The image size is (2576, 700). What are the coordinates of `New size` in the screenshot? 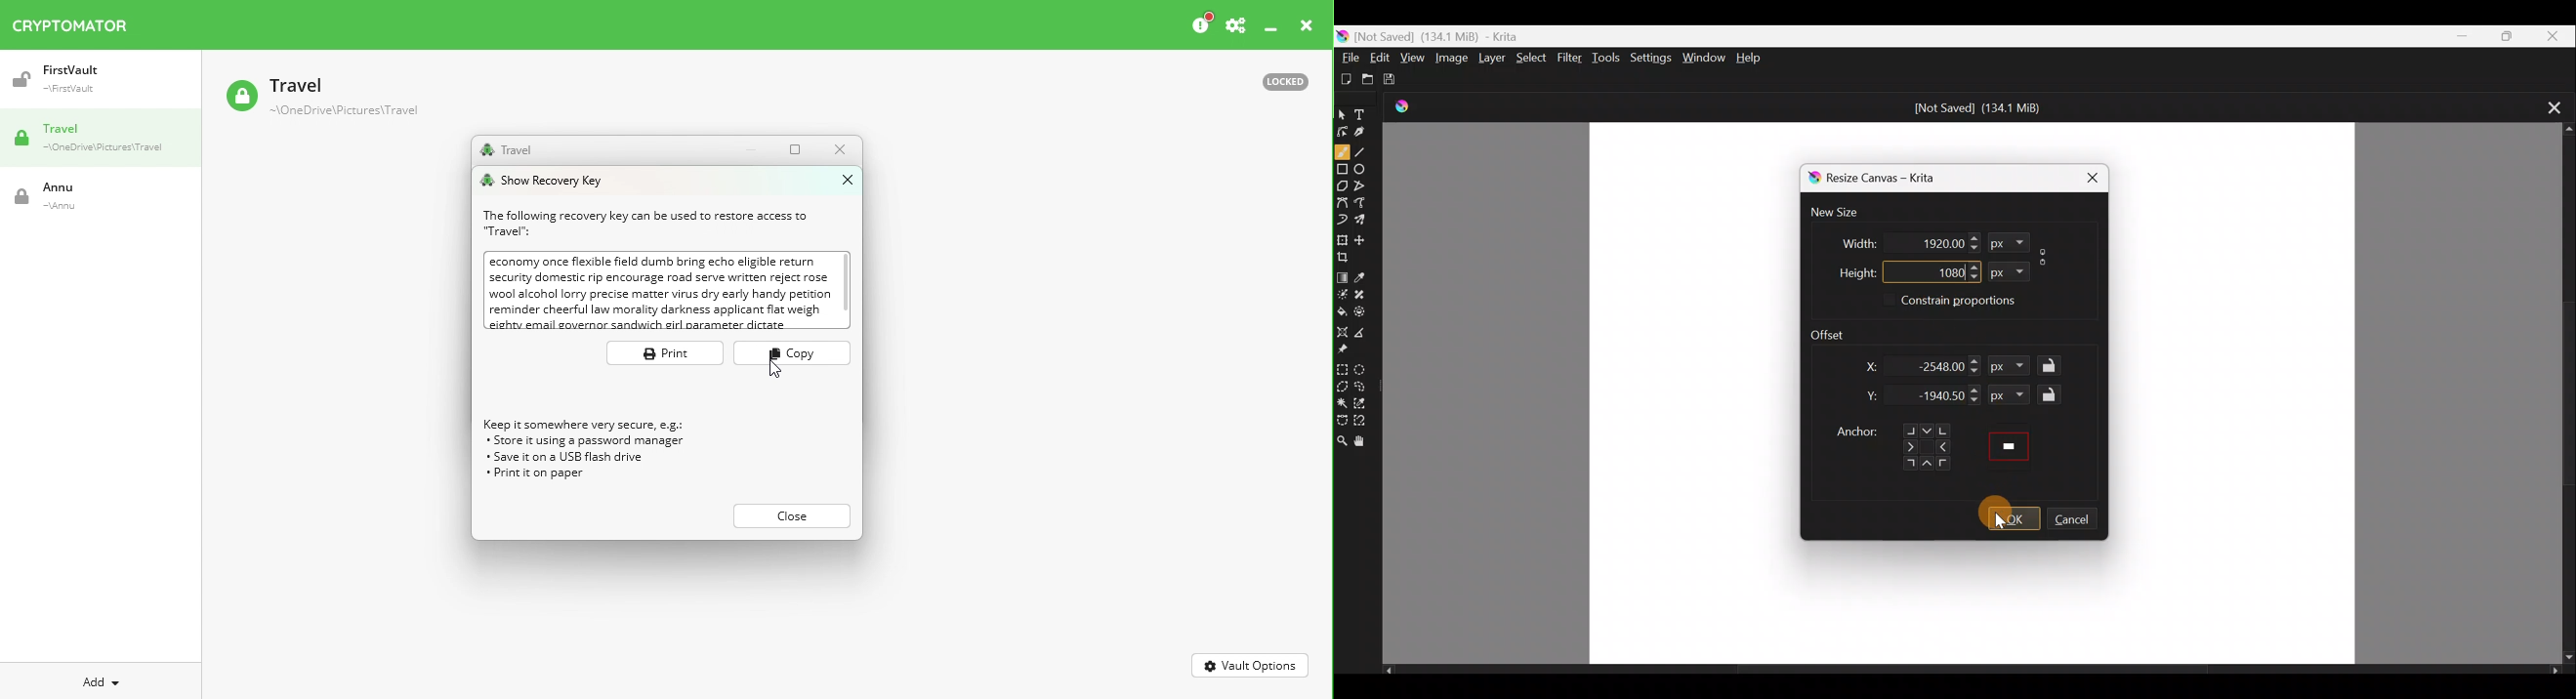 It's located at (1843, 213).